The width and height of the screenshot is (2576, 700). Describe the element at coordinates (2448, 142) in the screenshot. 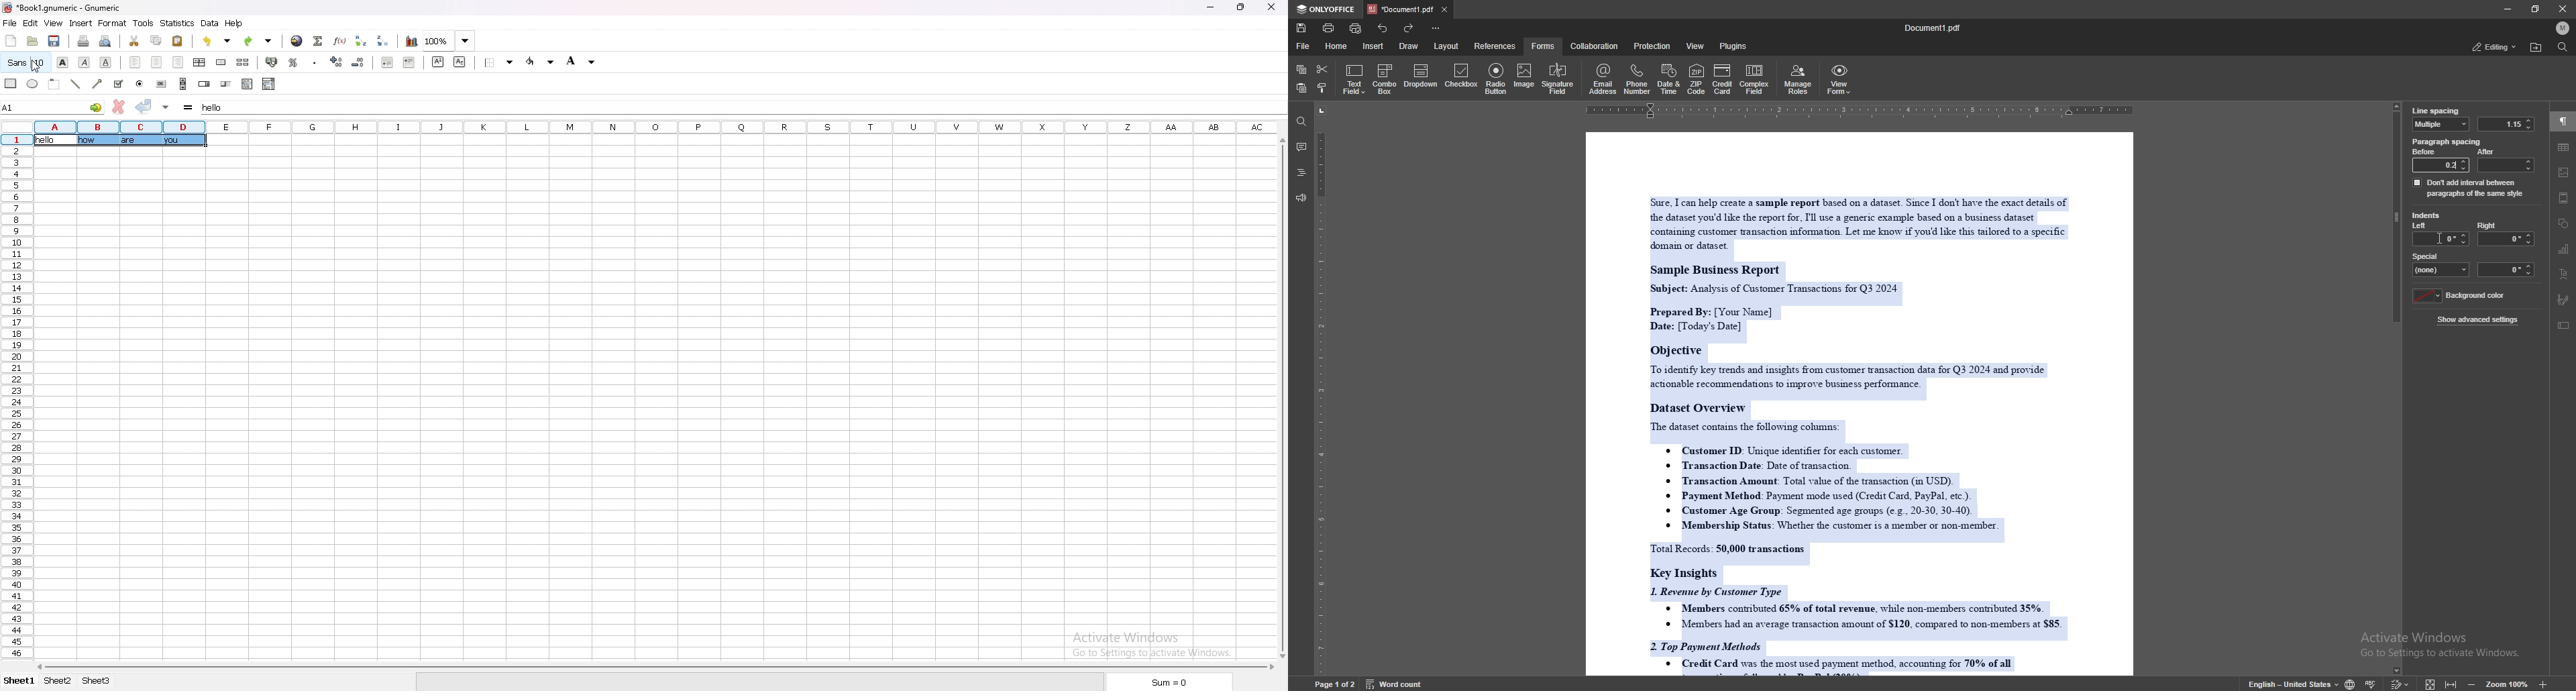

I see `paragraph spacing` at that location.